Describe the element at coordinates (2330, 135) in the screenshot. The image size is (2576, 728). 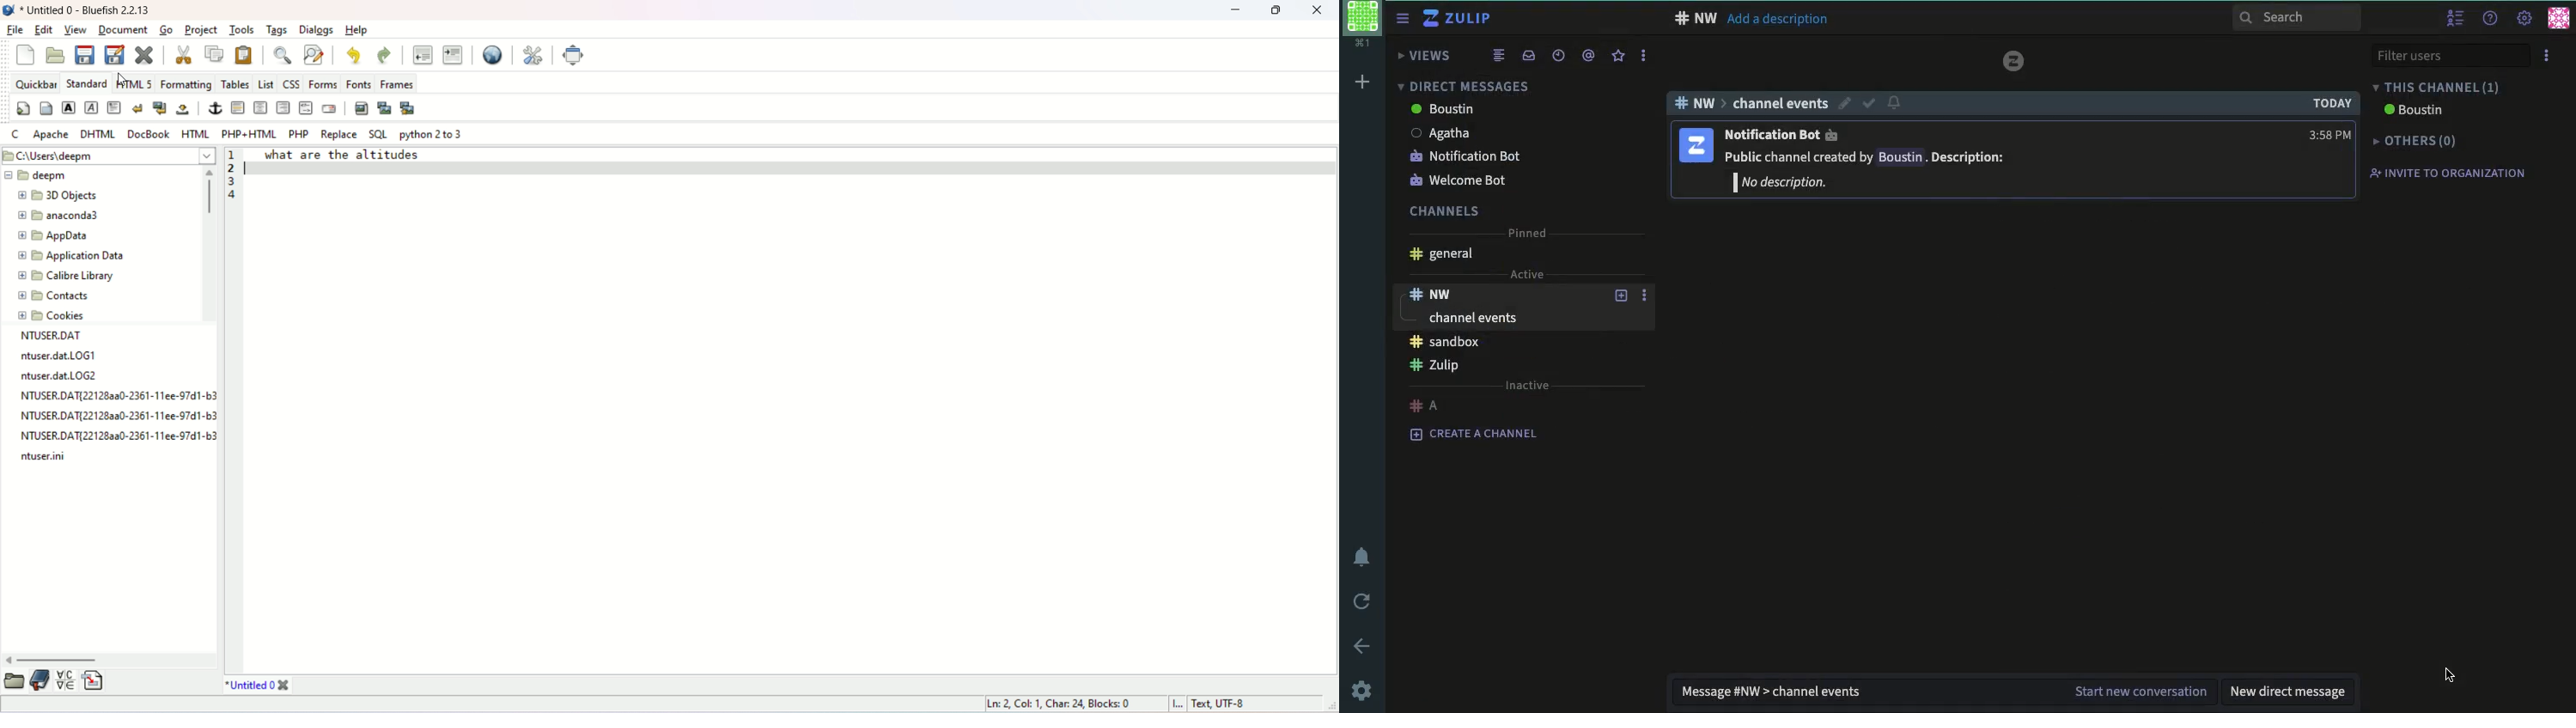
I see `time` at that location.